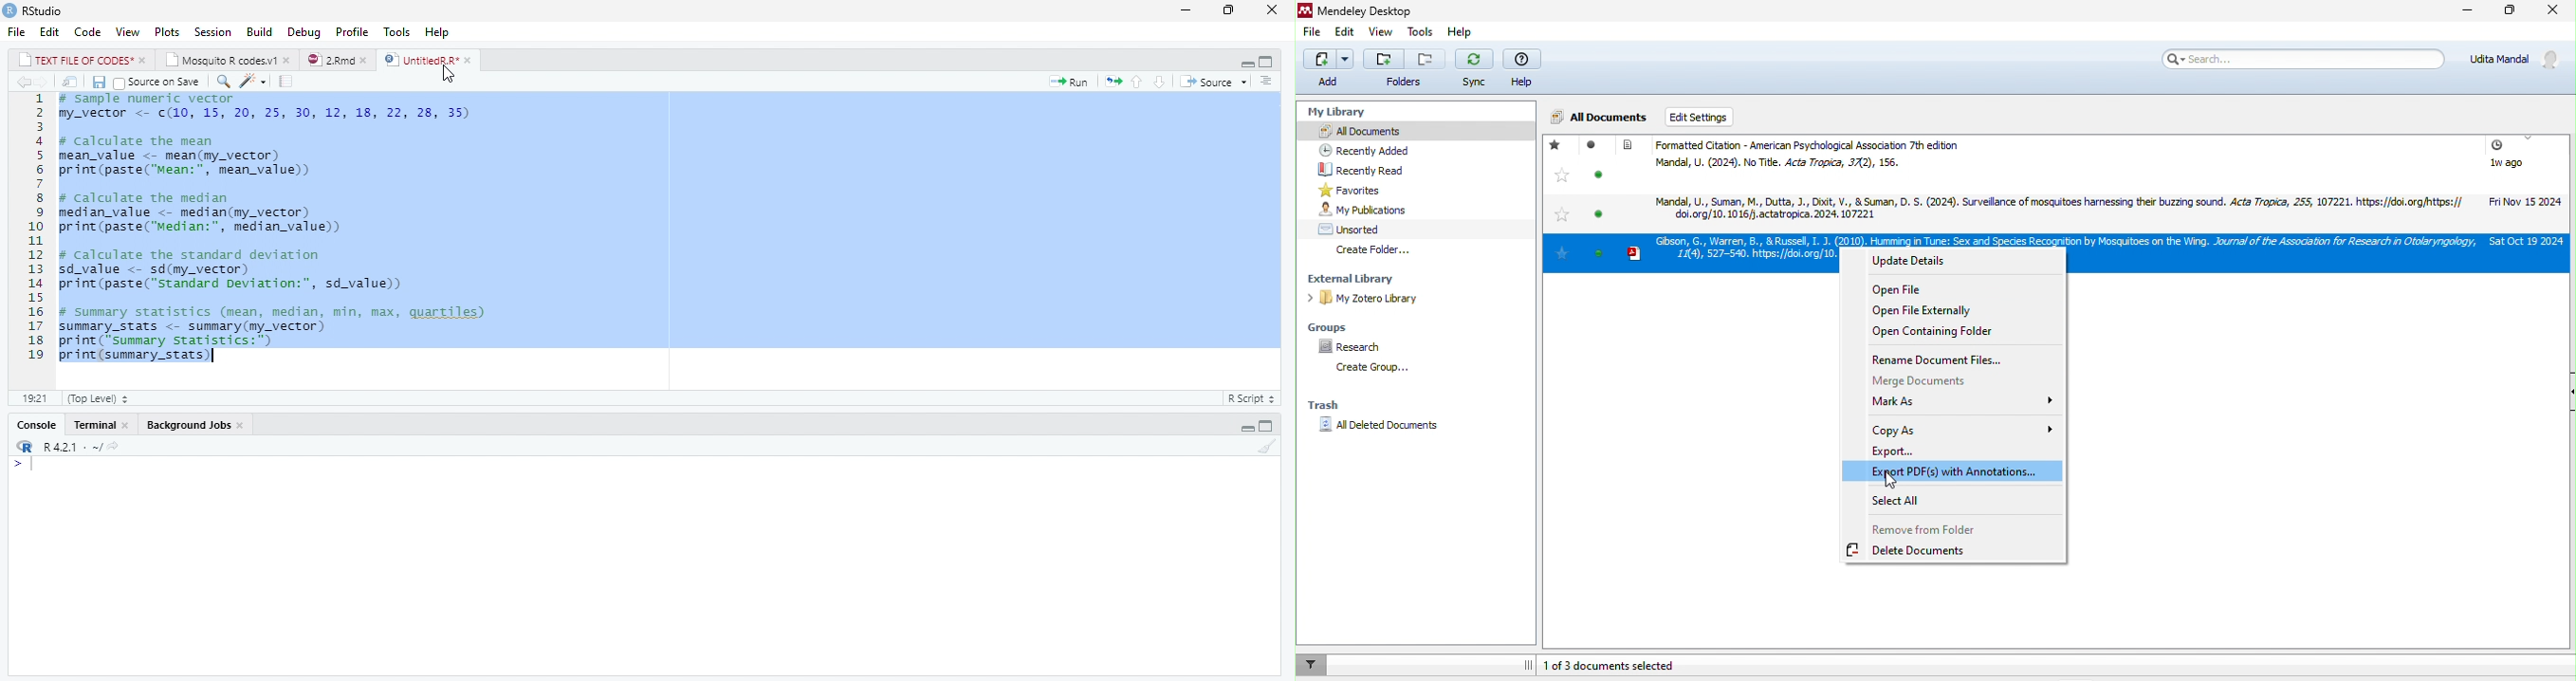 Image resolution: width=2576 pixels, height=700 pixels. What do you see at coordinates (78, 62) in the screenshot?
I see `TEXT FILE OF CODES` at bounding box center [78, 62].